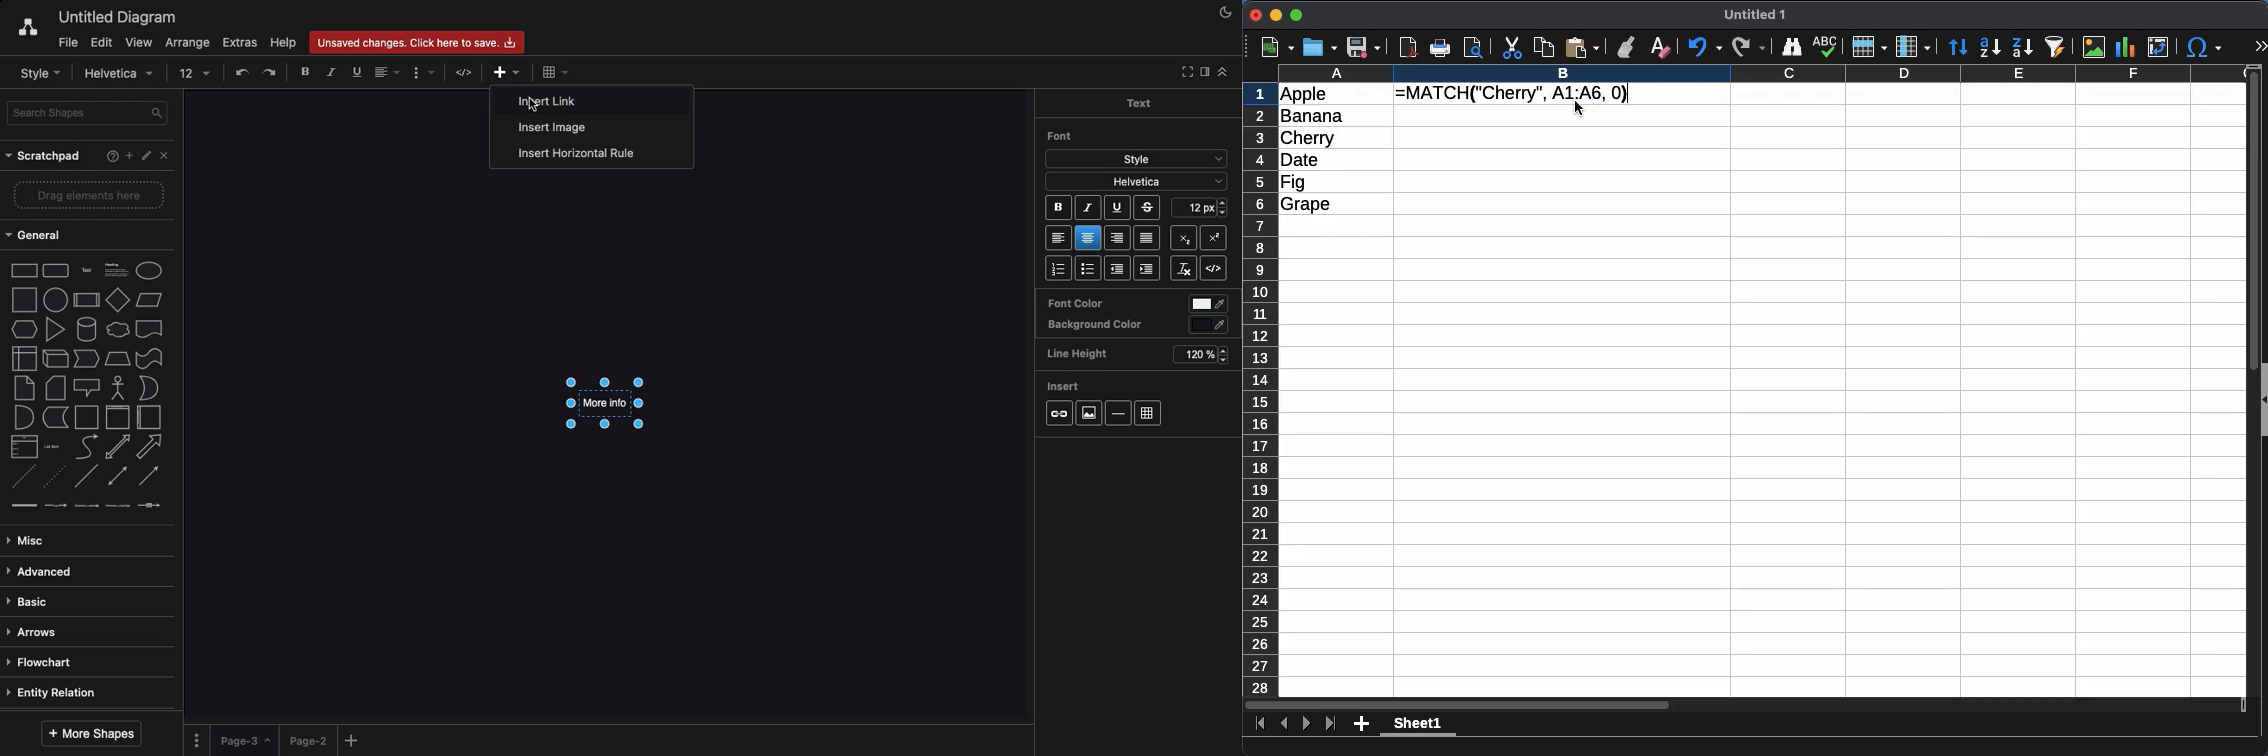 The width and height of the screenshot is (2268, 756). Describe the element at coordinates (86, 506) in the screenshot. I see `connector with 2 labels` at that location.